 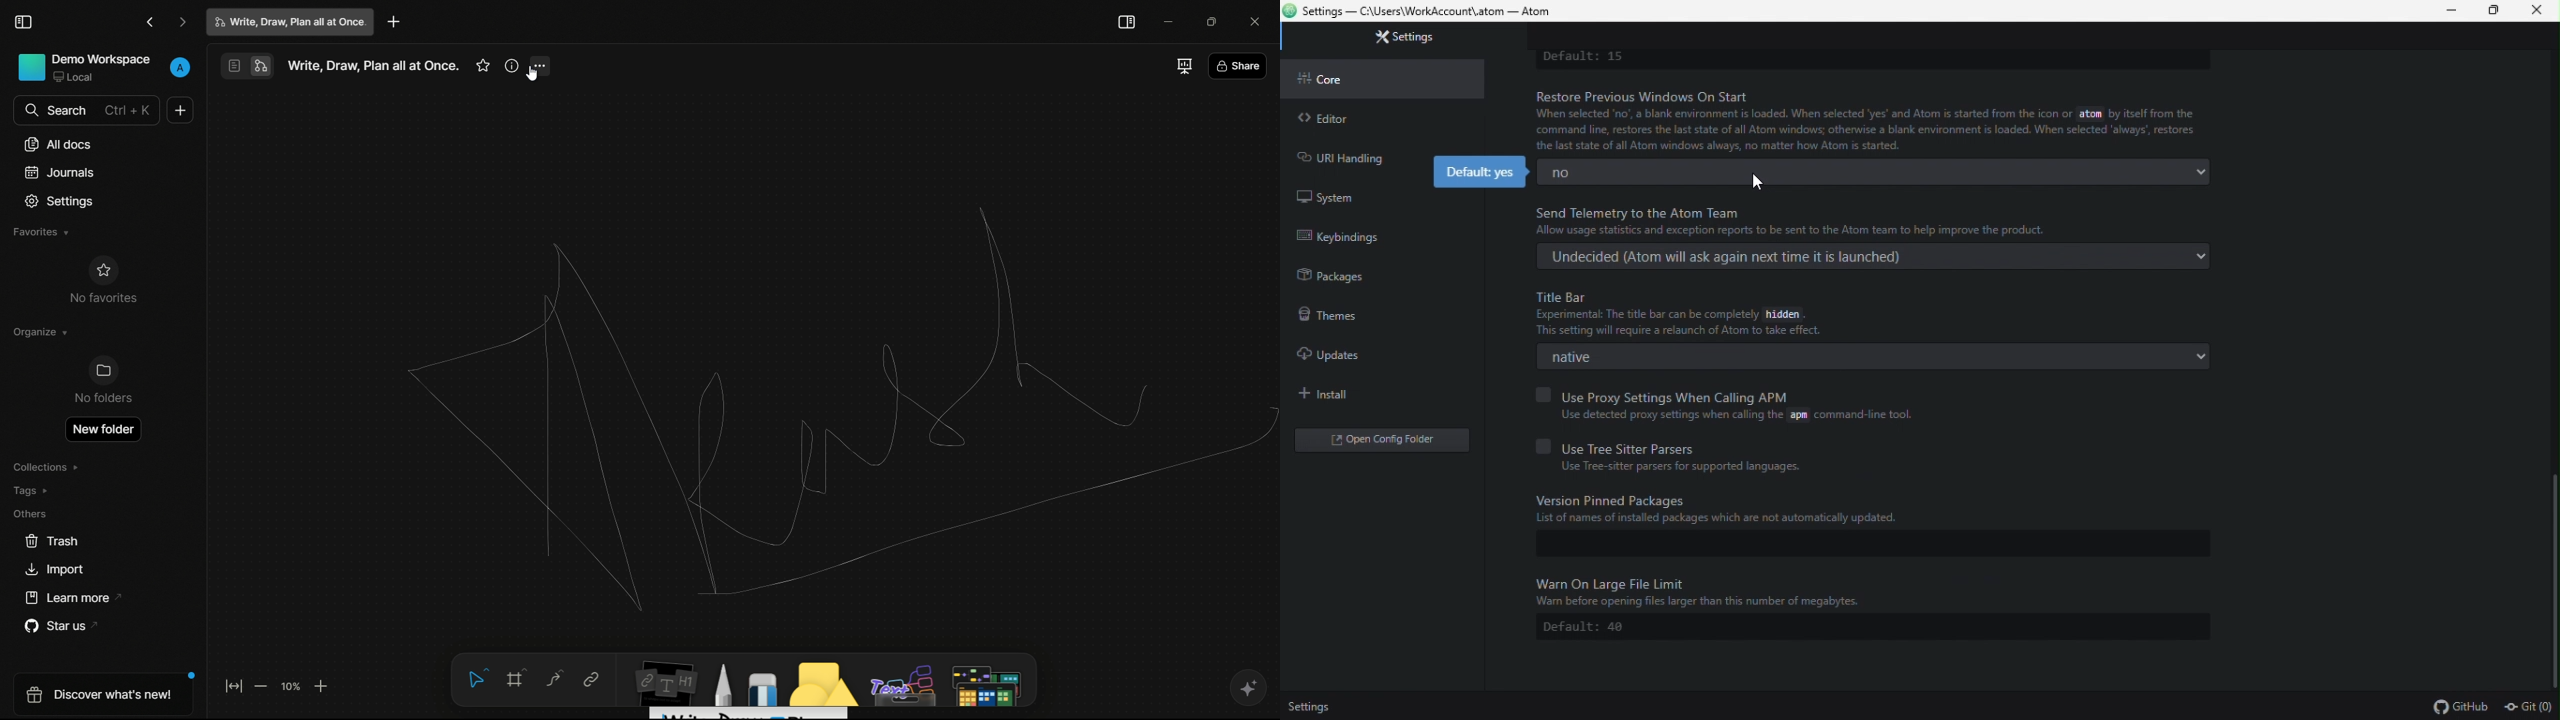 I want to click on discover what's new, so click(x=103, y=692).